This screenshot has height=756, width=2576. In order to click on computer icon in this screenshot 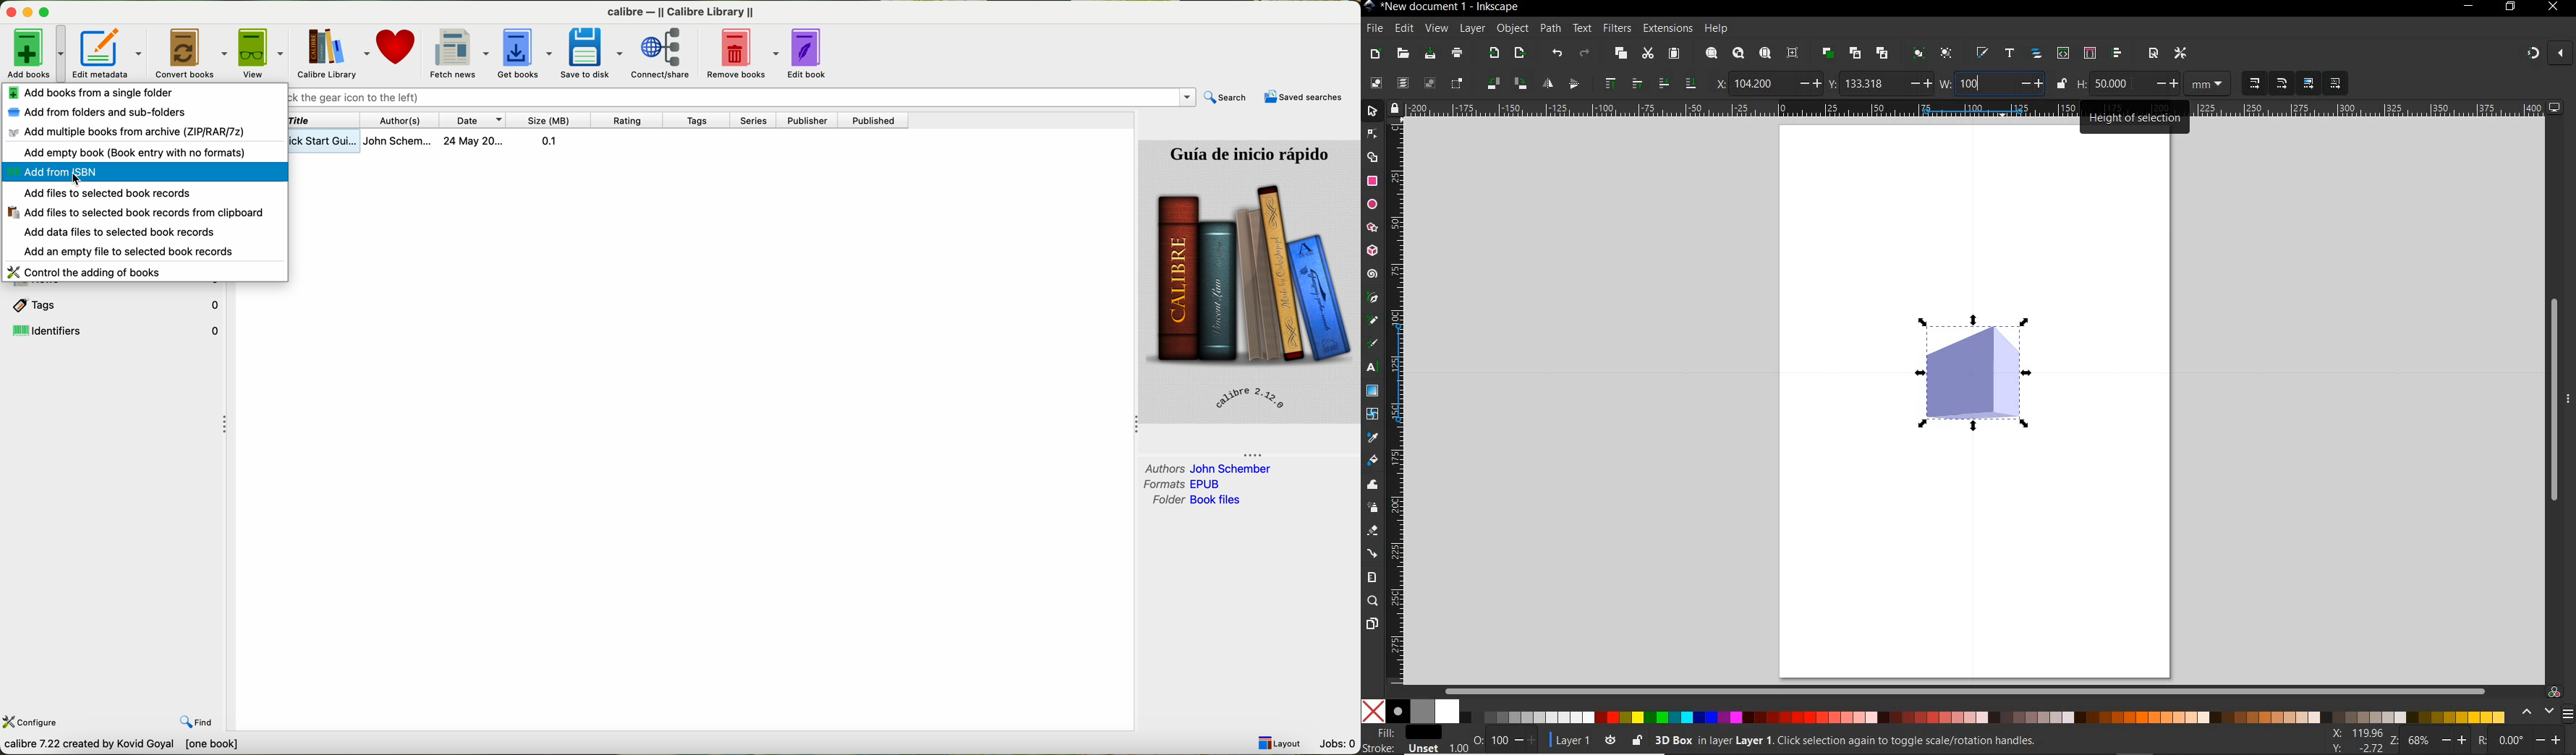, I will do `click(2556, 108)`.